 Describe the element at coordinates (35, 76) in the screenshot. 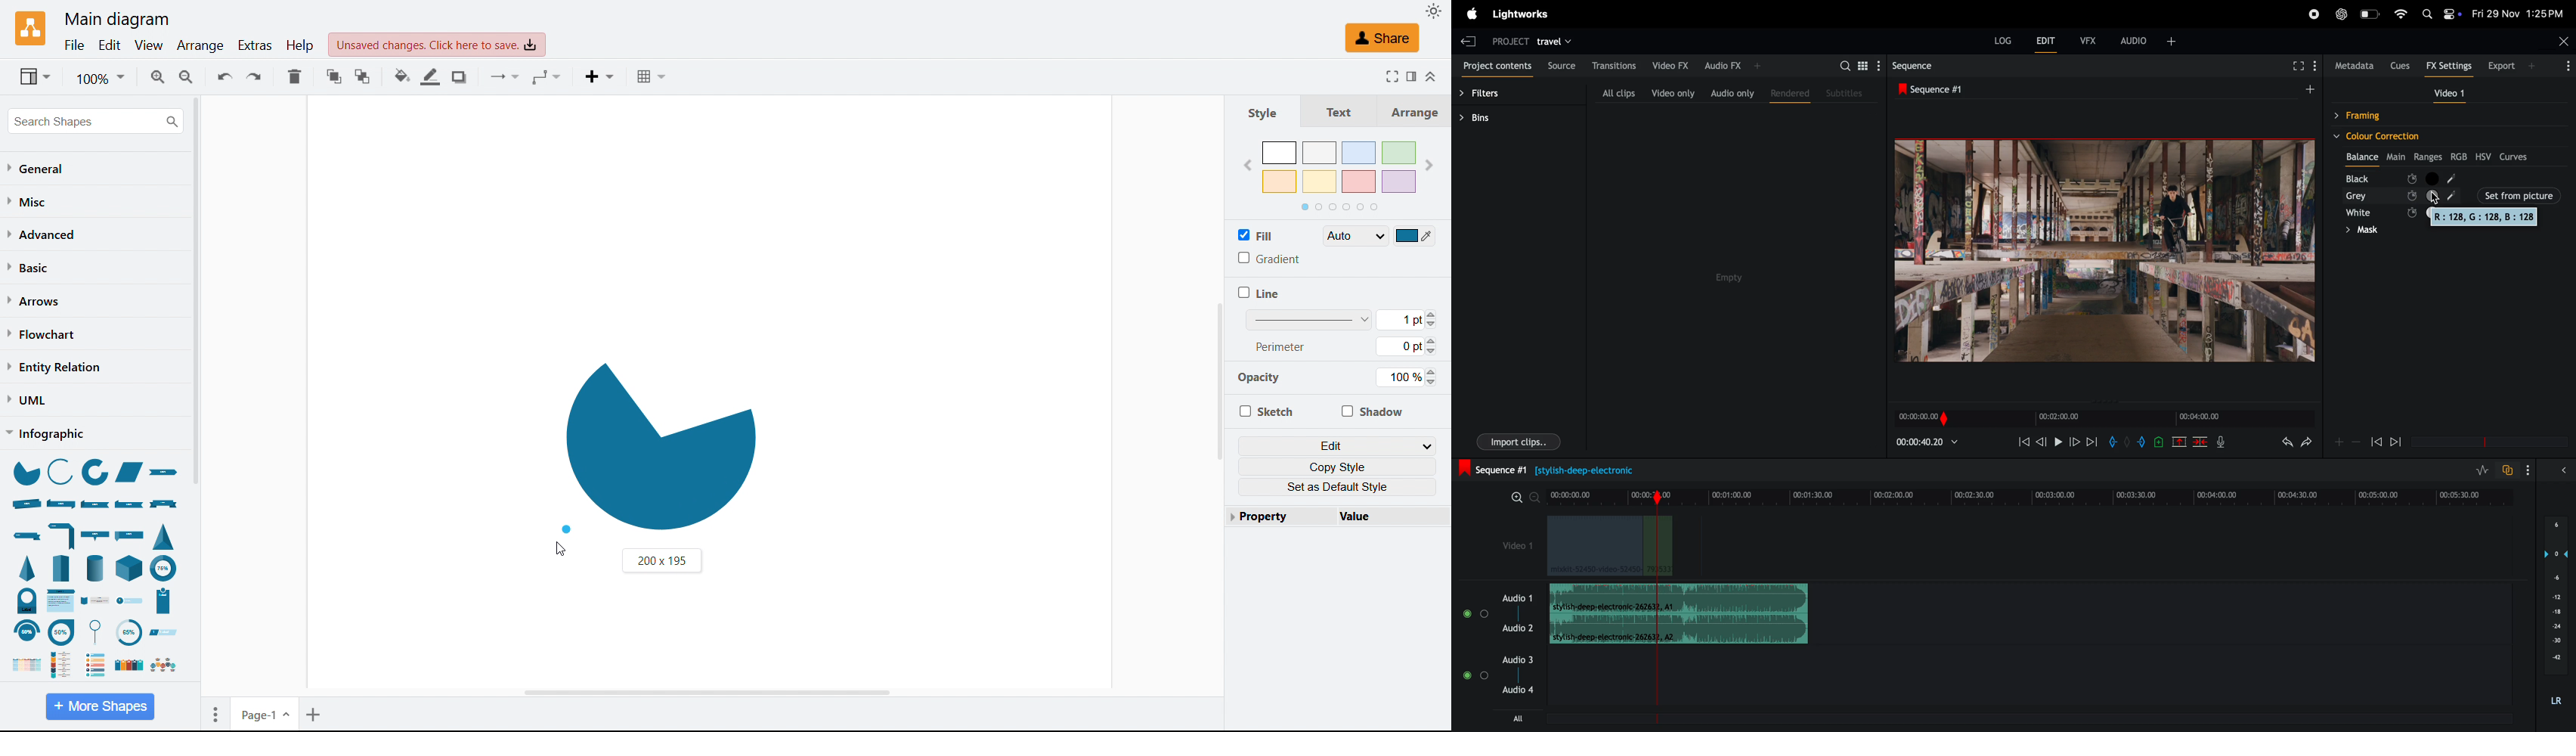

I see `Display options ` at that location.